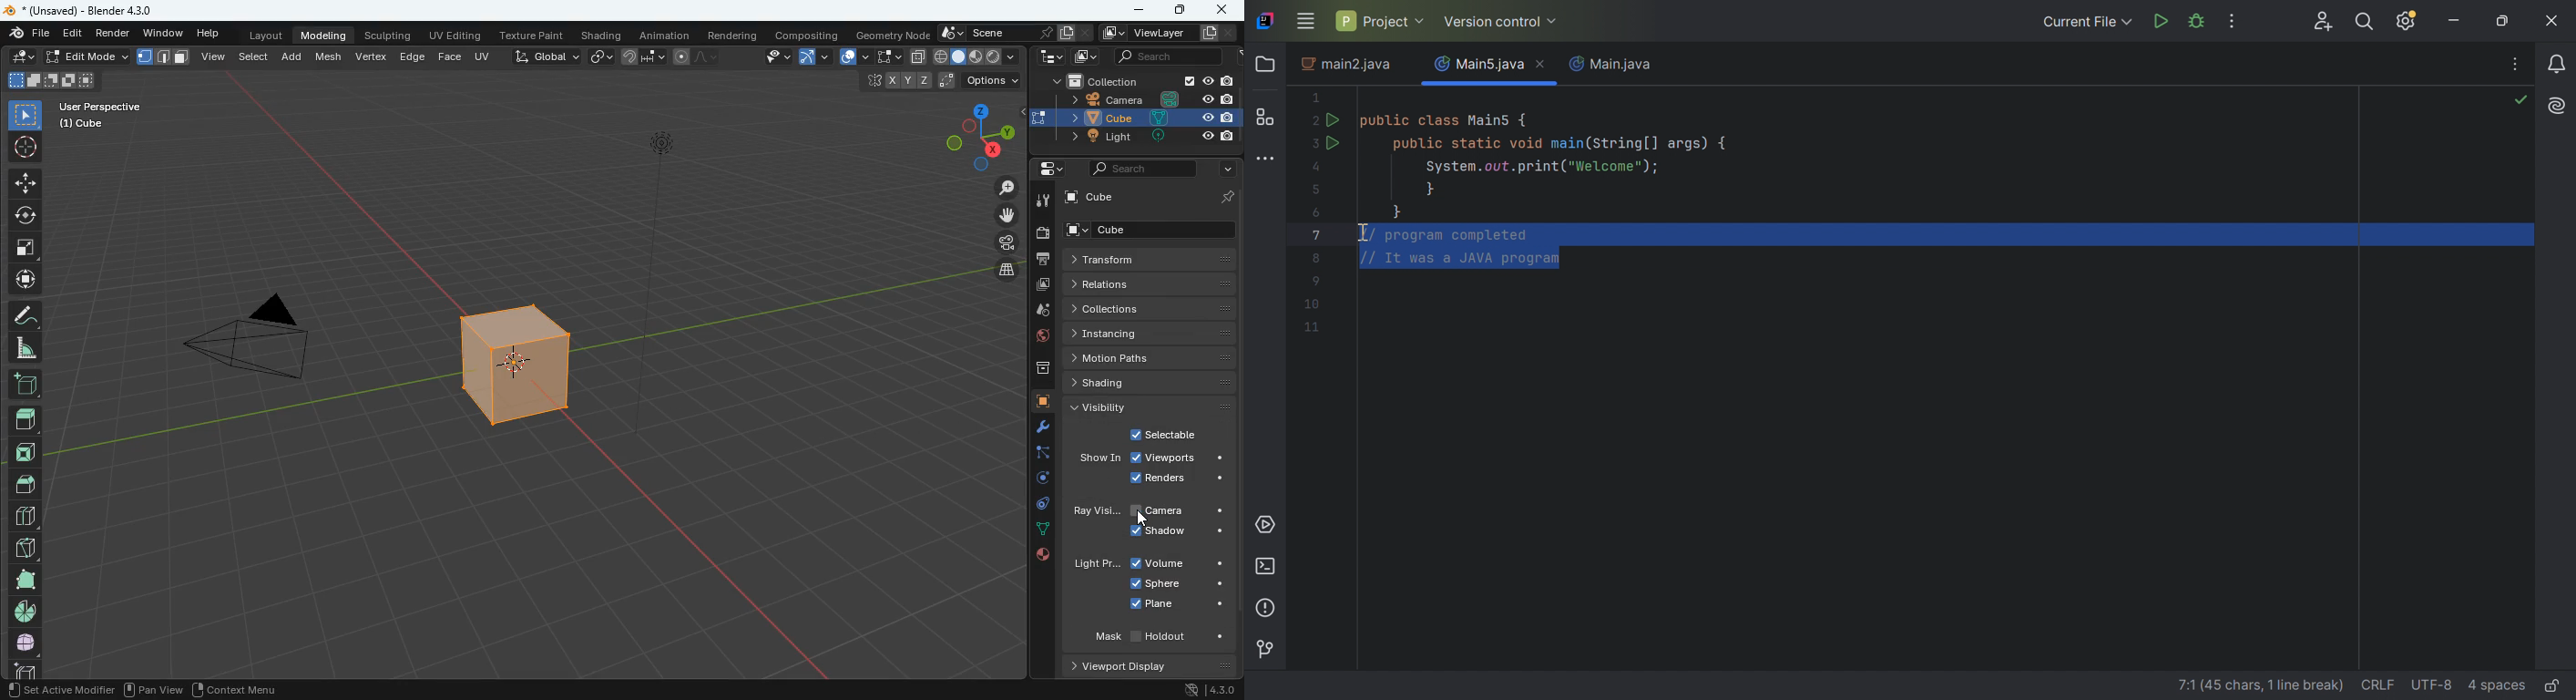 This screenshot has height=700, width=2576. I want to click on cube, so click(1154, 197).